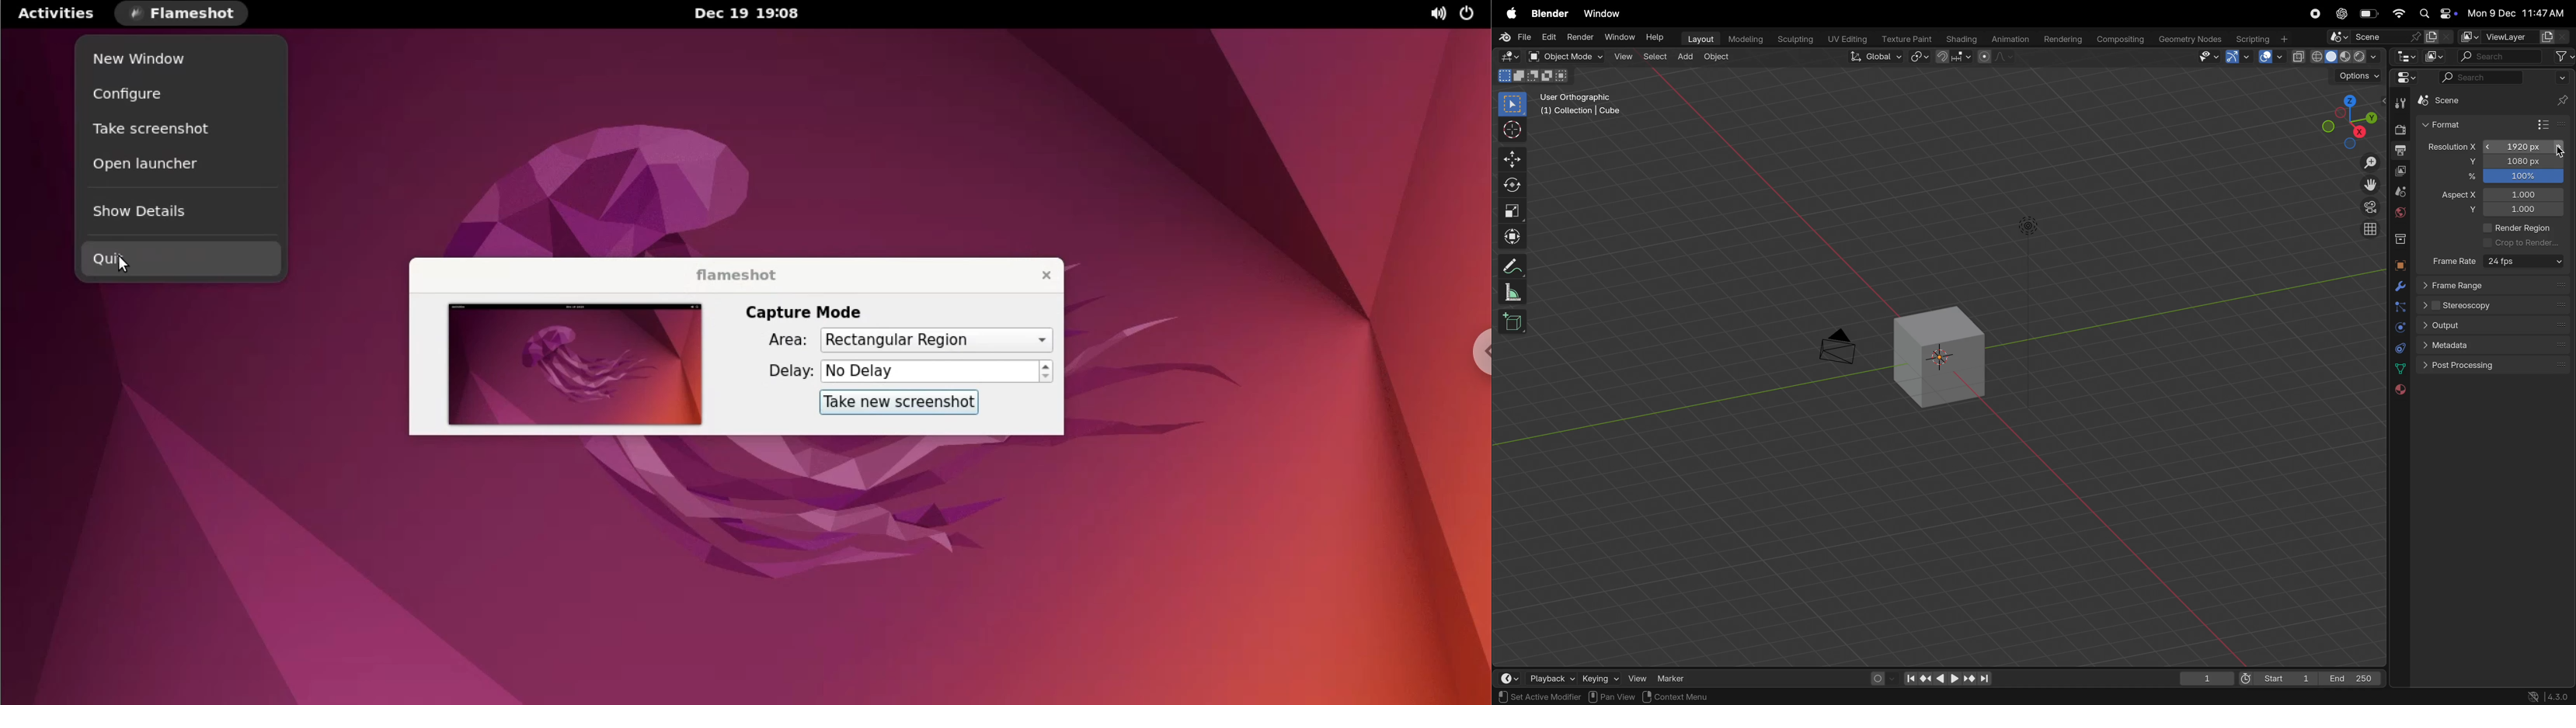 The height and width of the screenshot is (728, 2576). I want to click on object mode, so click(1565, 57).